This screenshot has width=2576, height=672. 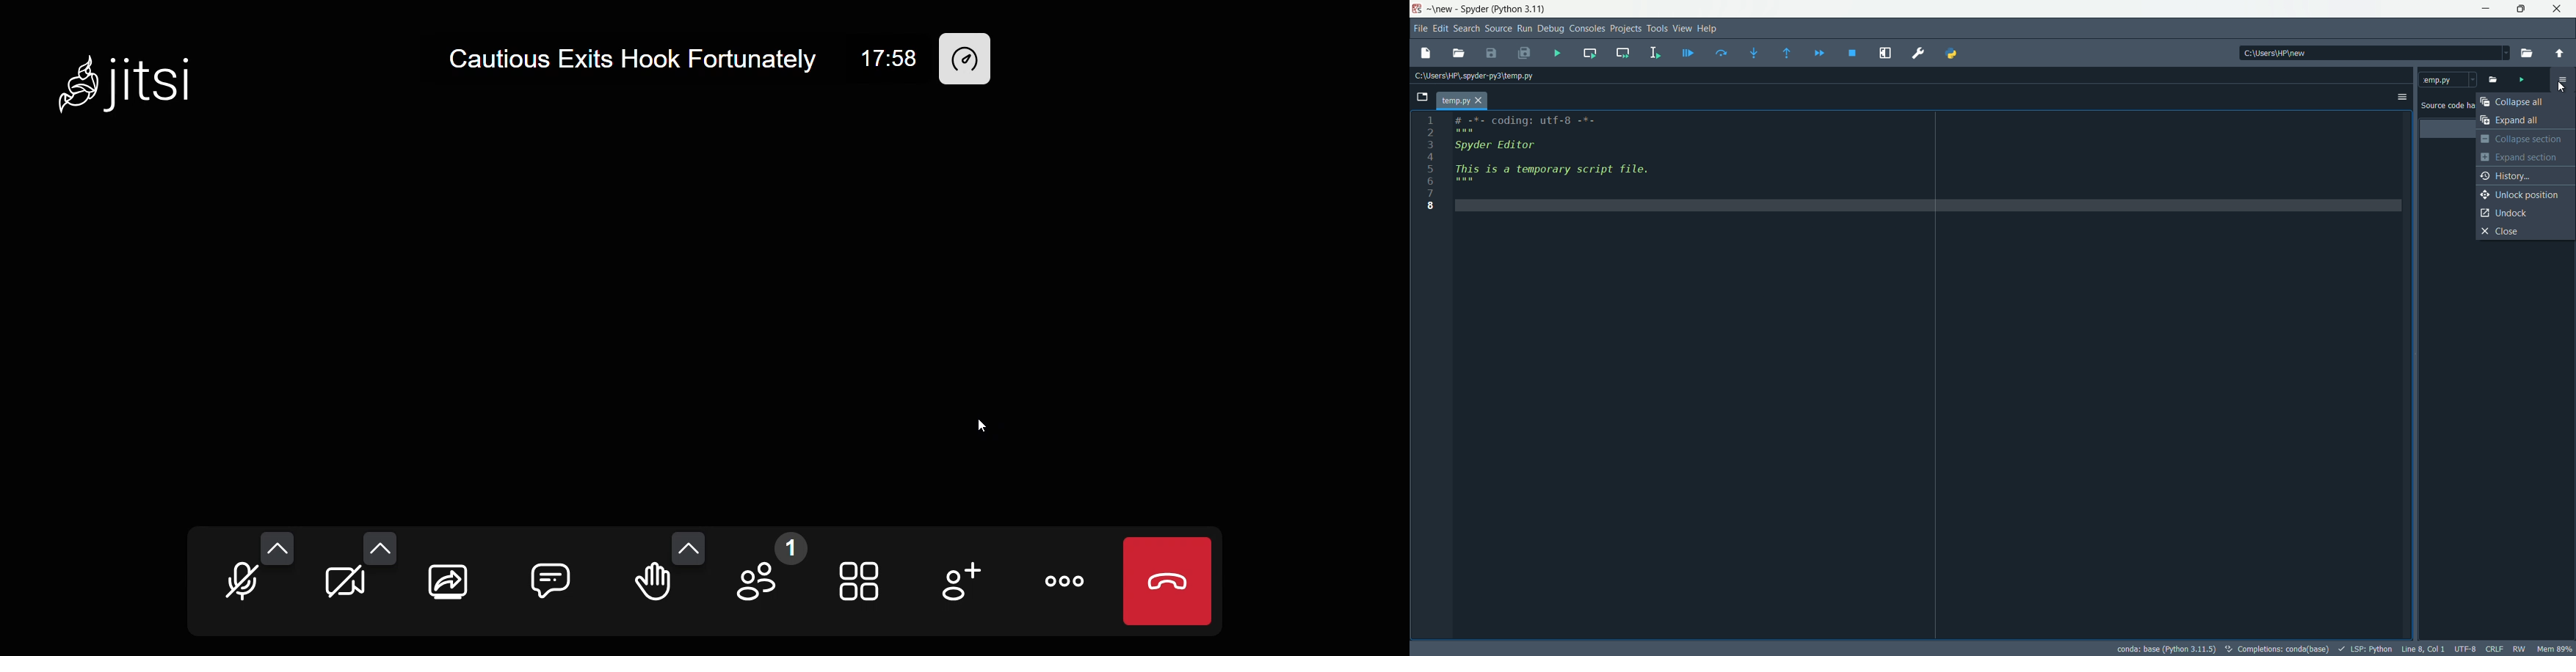 What do you see at coordinates (1524, 29) in the screenshot?
I see `run menu` at bounding box center [1524, 29].